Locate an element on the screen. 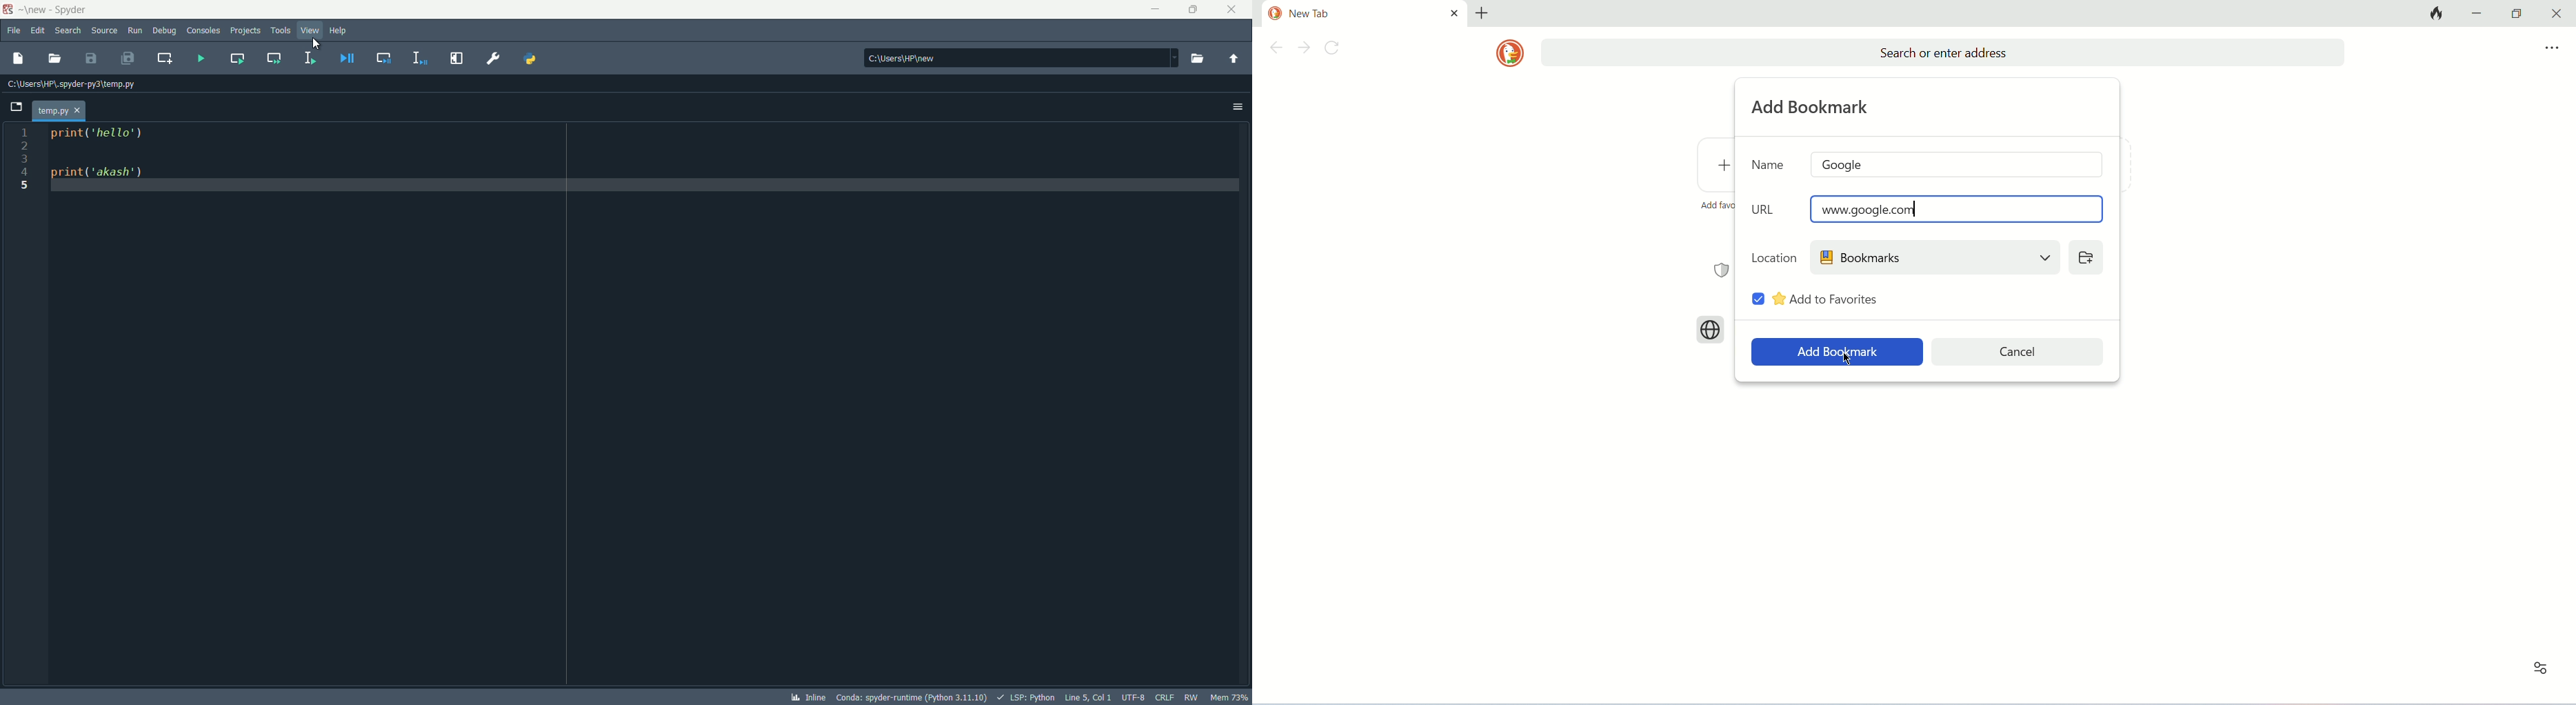 This screenshot has width=2576, height=728. debug cell is located at coordinates (386, 57).